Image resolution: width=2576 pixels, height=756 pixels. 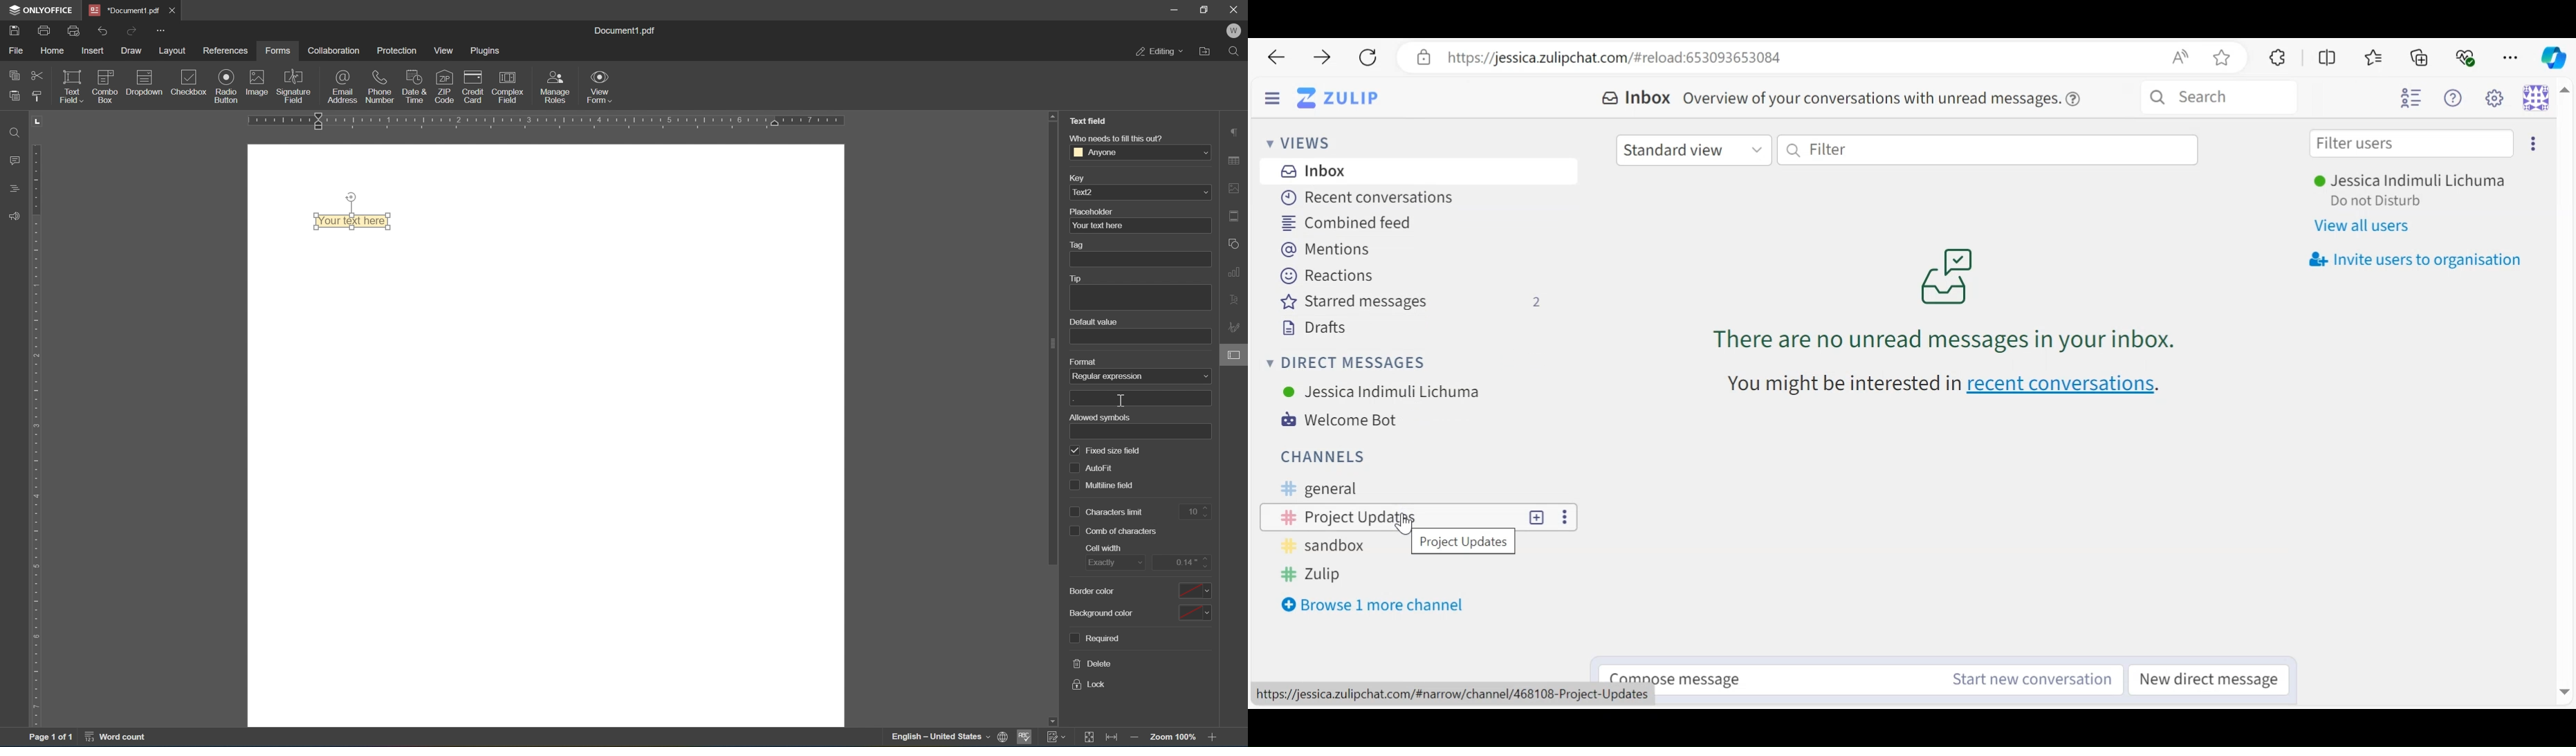 What do you see at coordinates (1350, 363) in the screenshot?
I see `Direct Messages` at bounding box center [1350, 363].